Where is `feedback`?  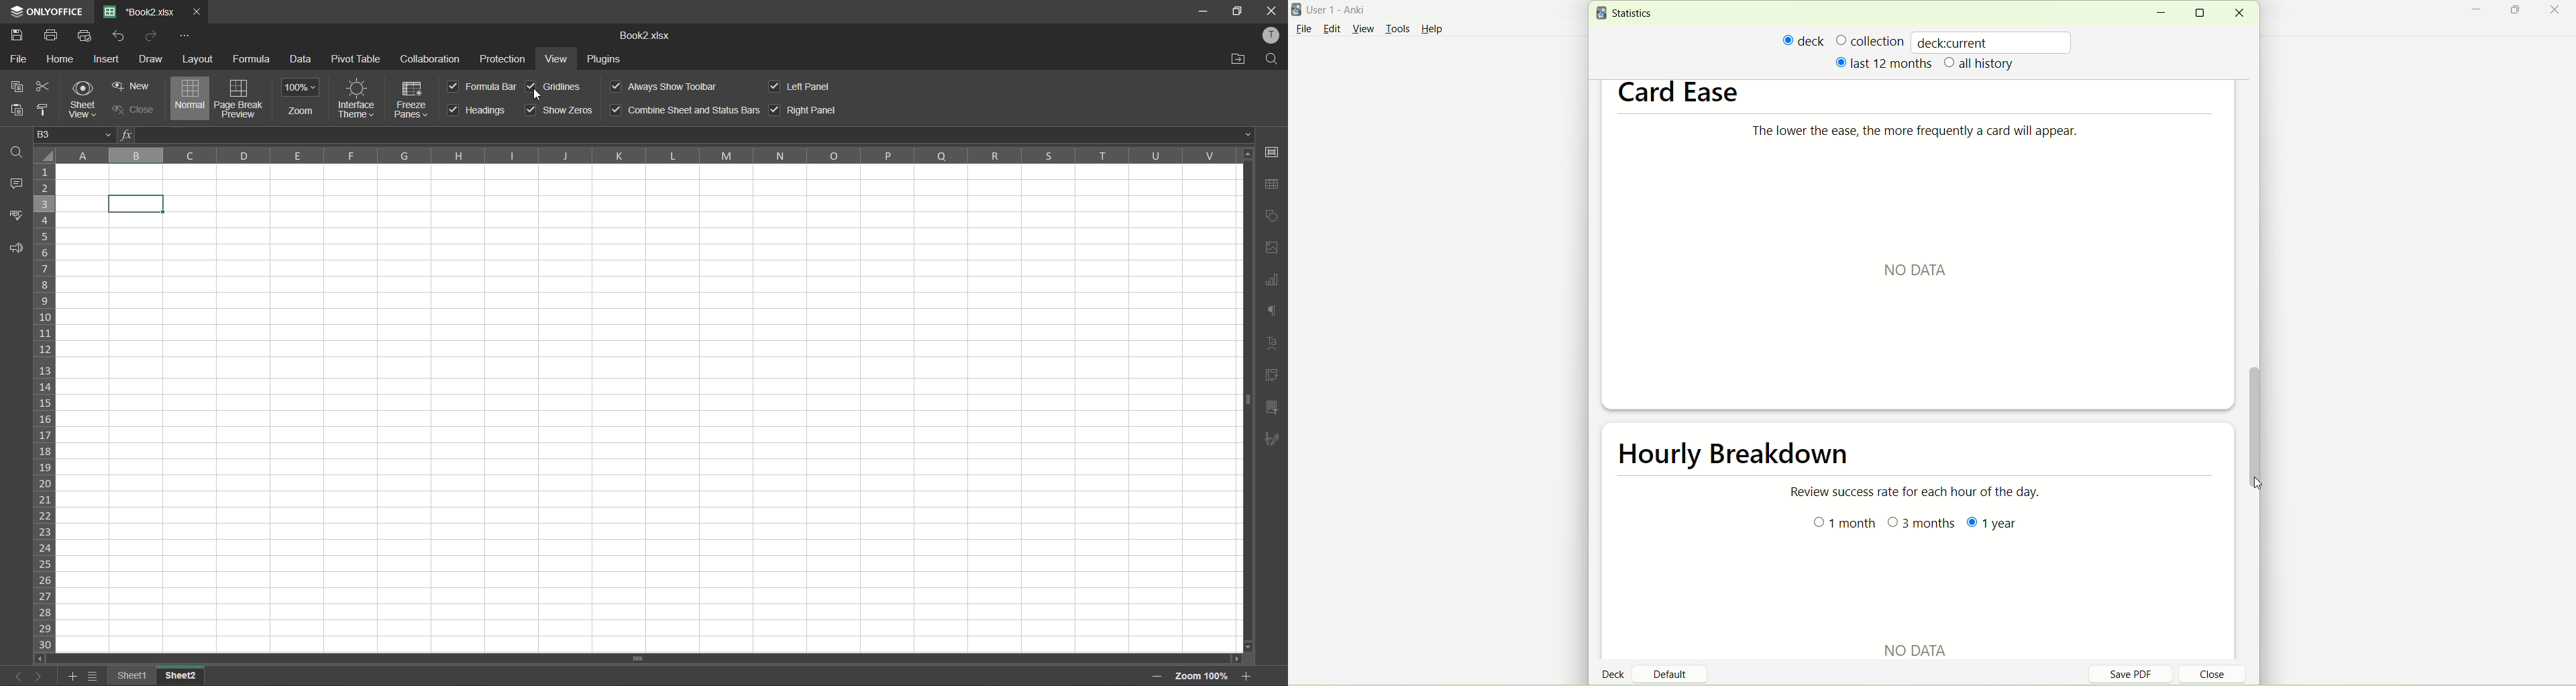 feedback is located at coordinates (13, 250).